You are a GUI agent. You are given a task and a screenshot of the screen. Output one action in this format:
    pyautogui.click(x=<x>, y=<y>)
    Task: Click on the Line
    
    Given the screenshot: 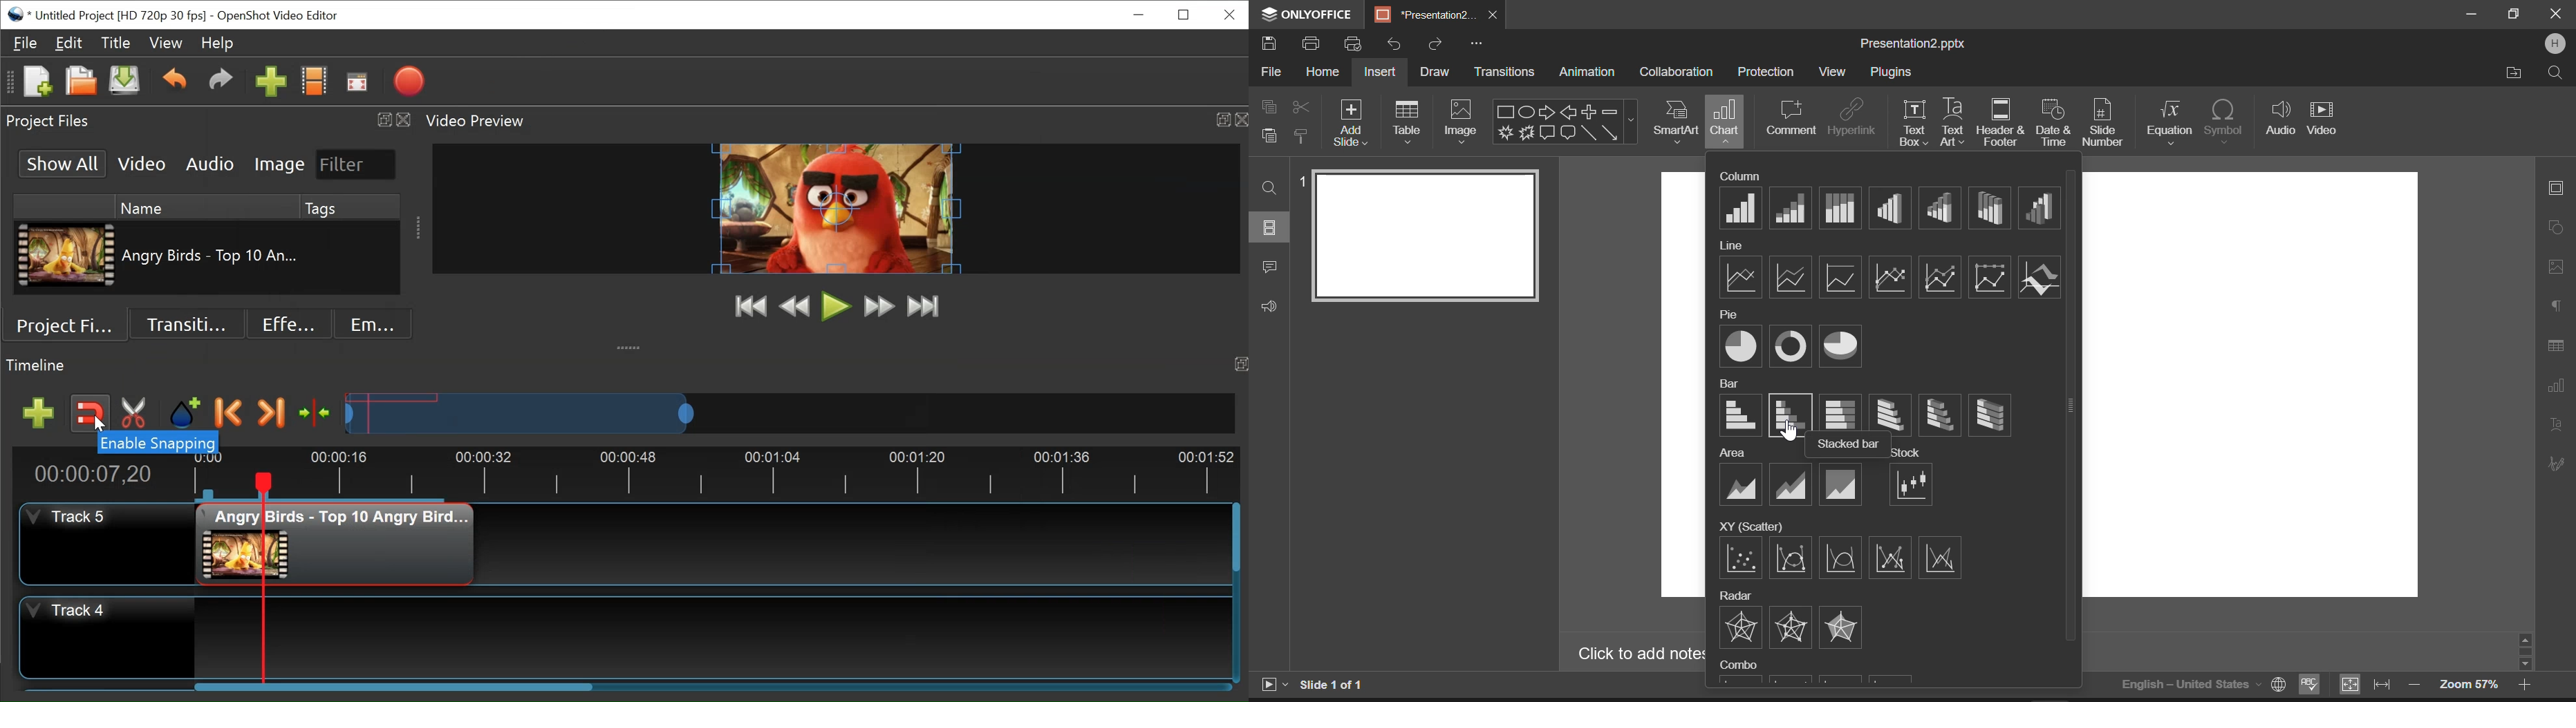 What is the action you would take?
    pyautogui.click(x=1739, y=278)
    